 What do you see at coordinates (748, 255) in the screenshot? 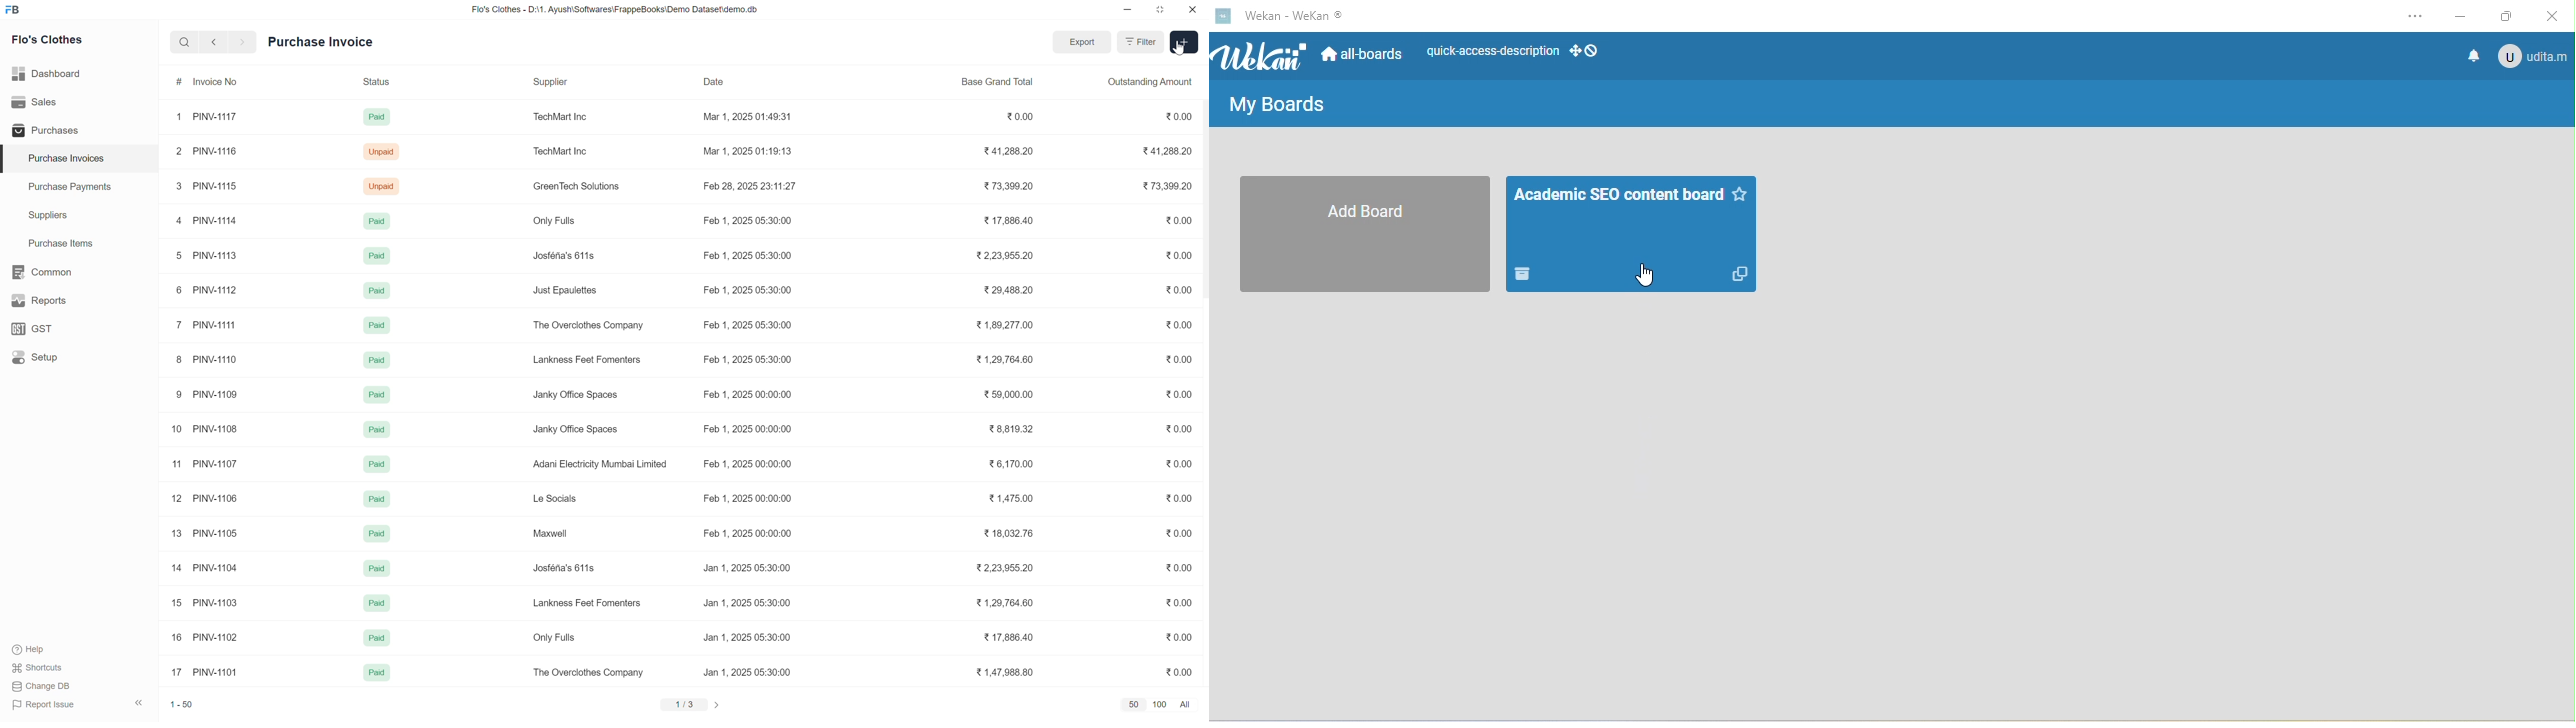
I see `Feb 1, 2025 05:30:00` at bounding box center [748, 255].